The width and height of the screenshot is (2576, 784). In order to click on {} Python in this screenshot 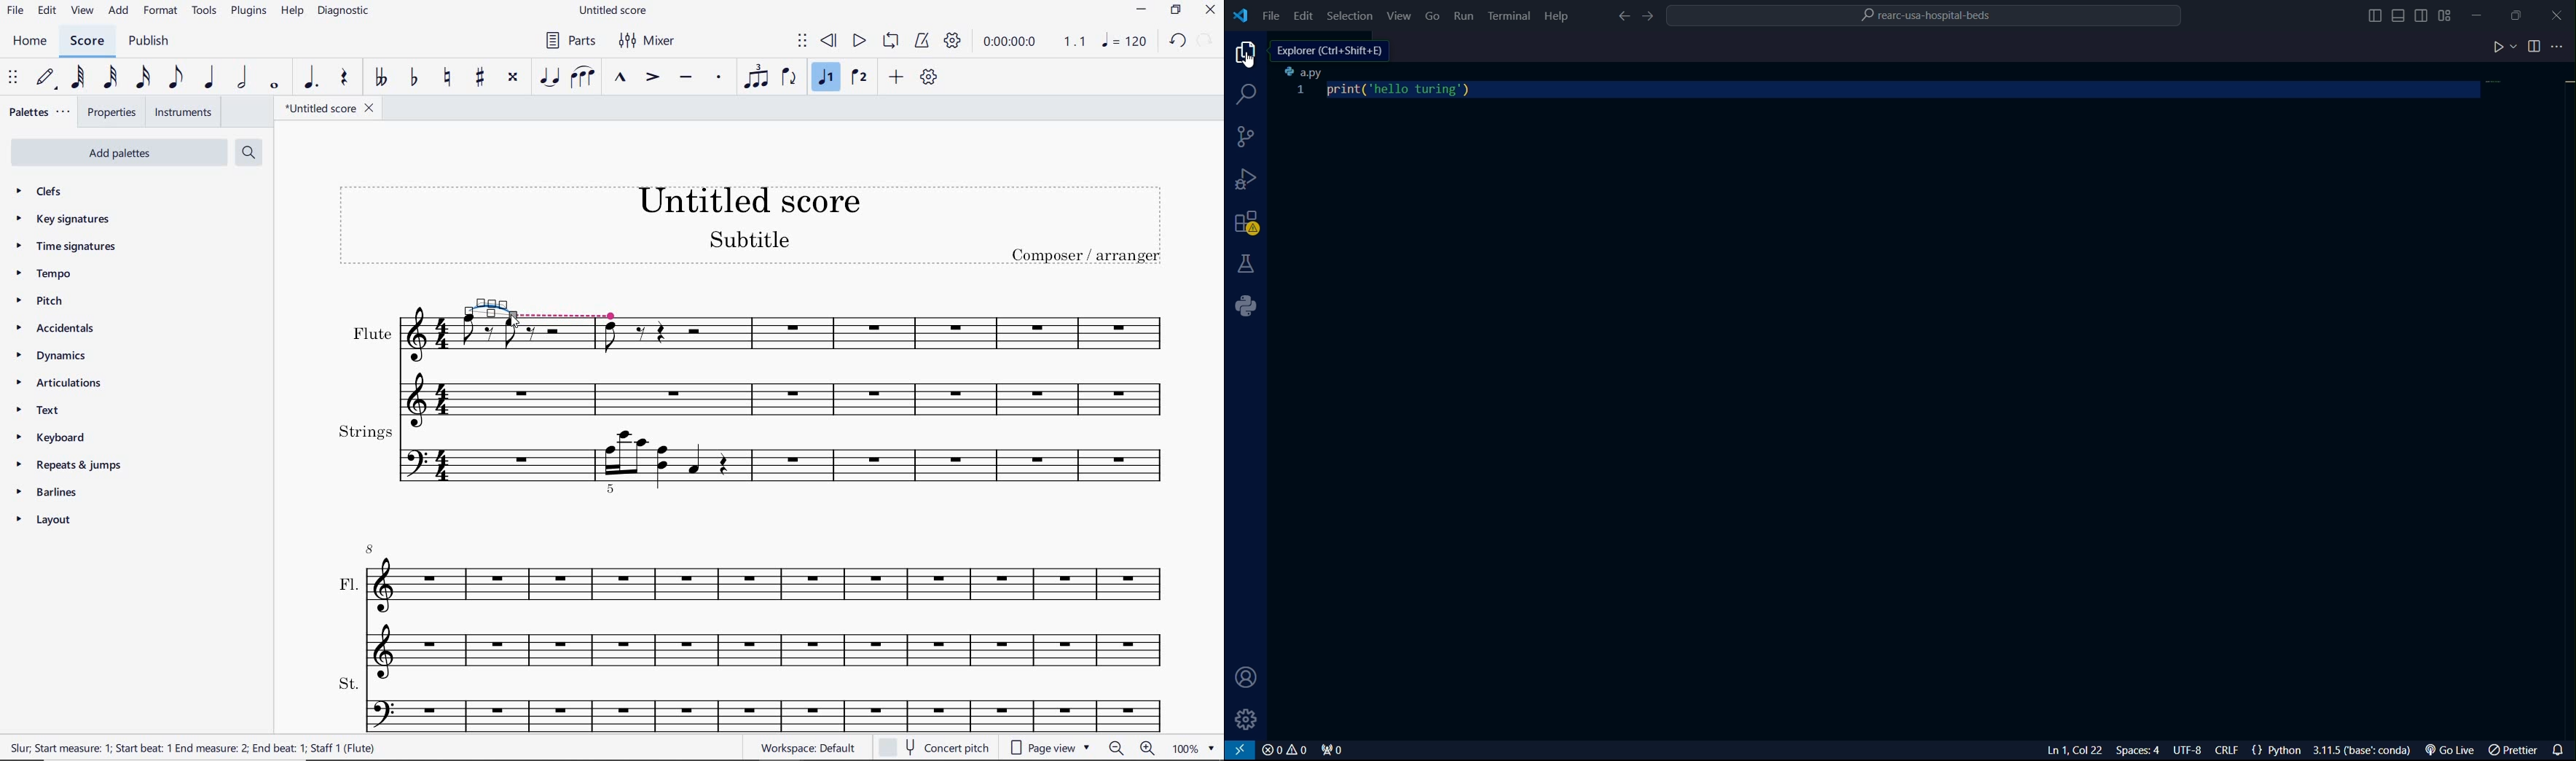, I will do `click(2277, 750)`.